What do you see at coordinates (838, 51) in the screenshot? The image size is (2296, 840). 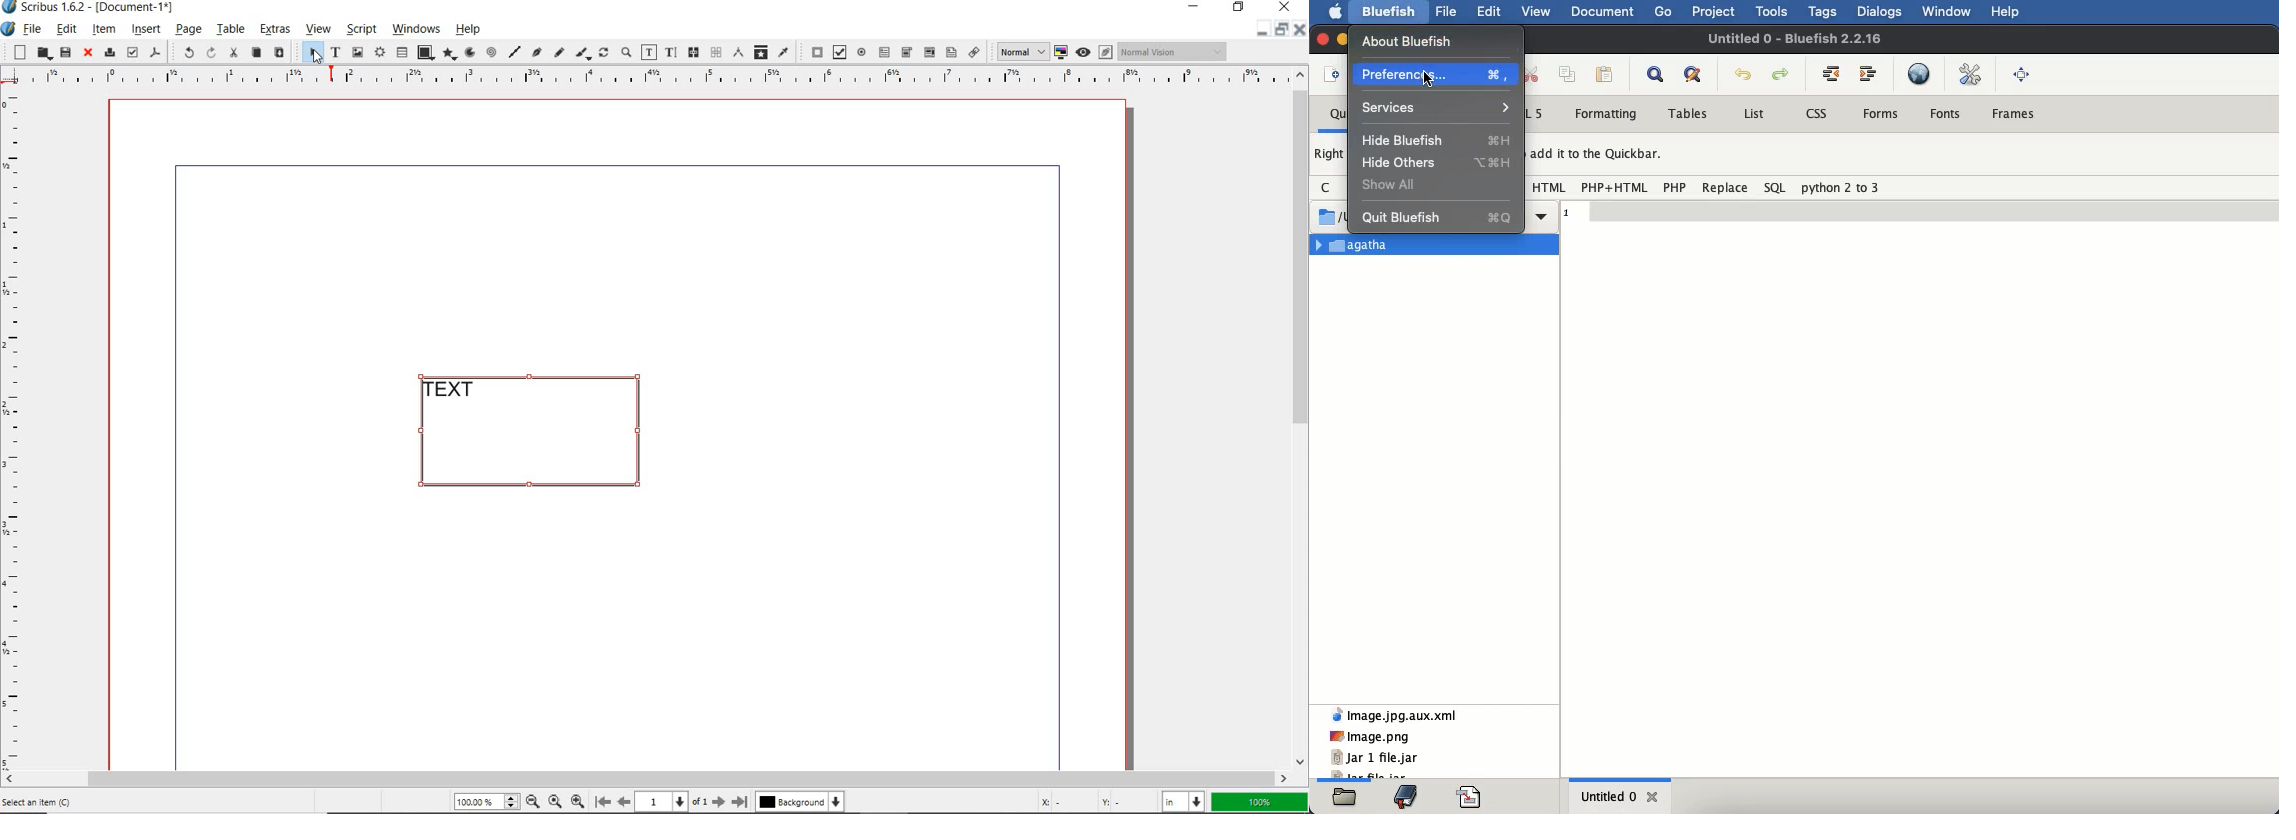 I see `pdf check box` at bounding box center [838, 51].